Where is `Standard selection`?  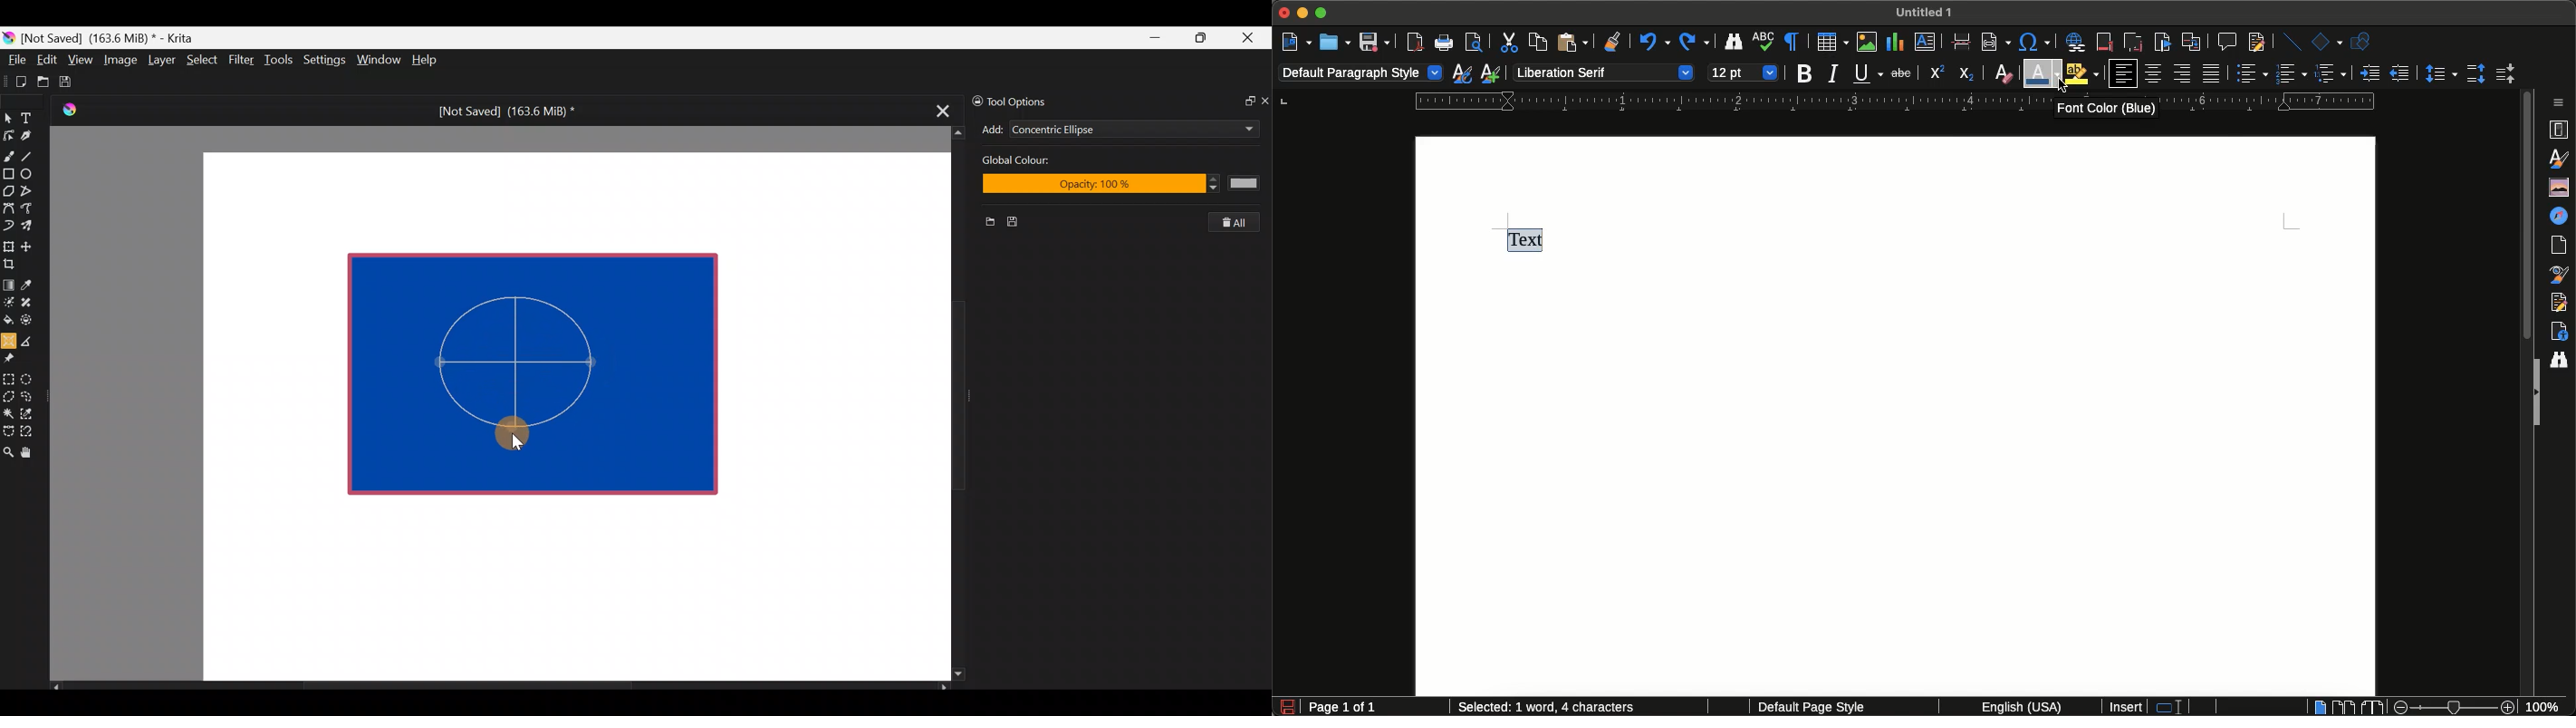
Standard selection is located at coordinates (2177, 708).